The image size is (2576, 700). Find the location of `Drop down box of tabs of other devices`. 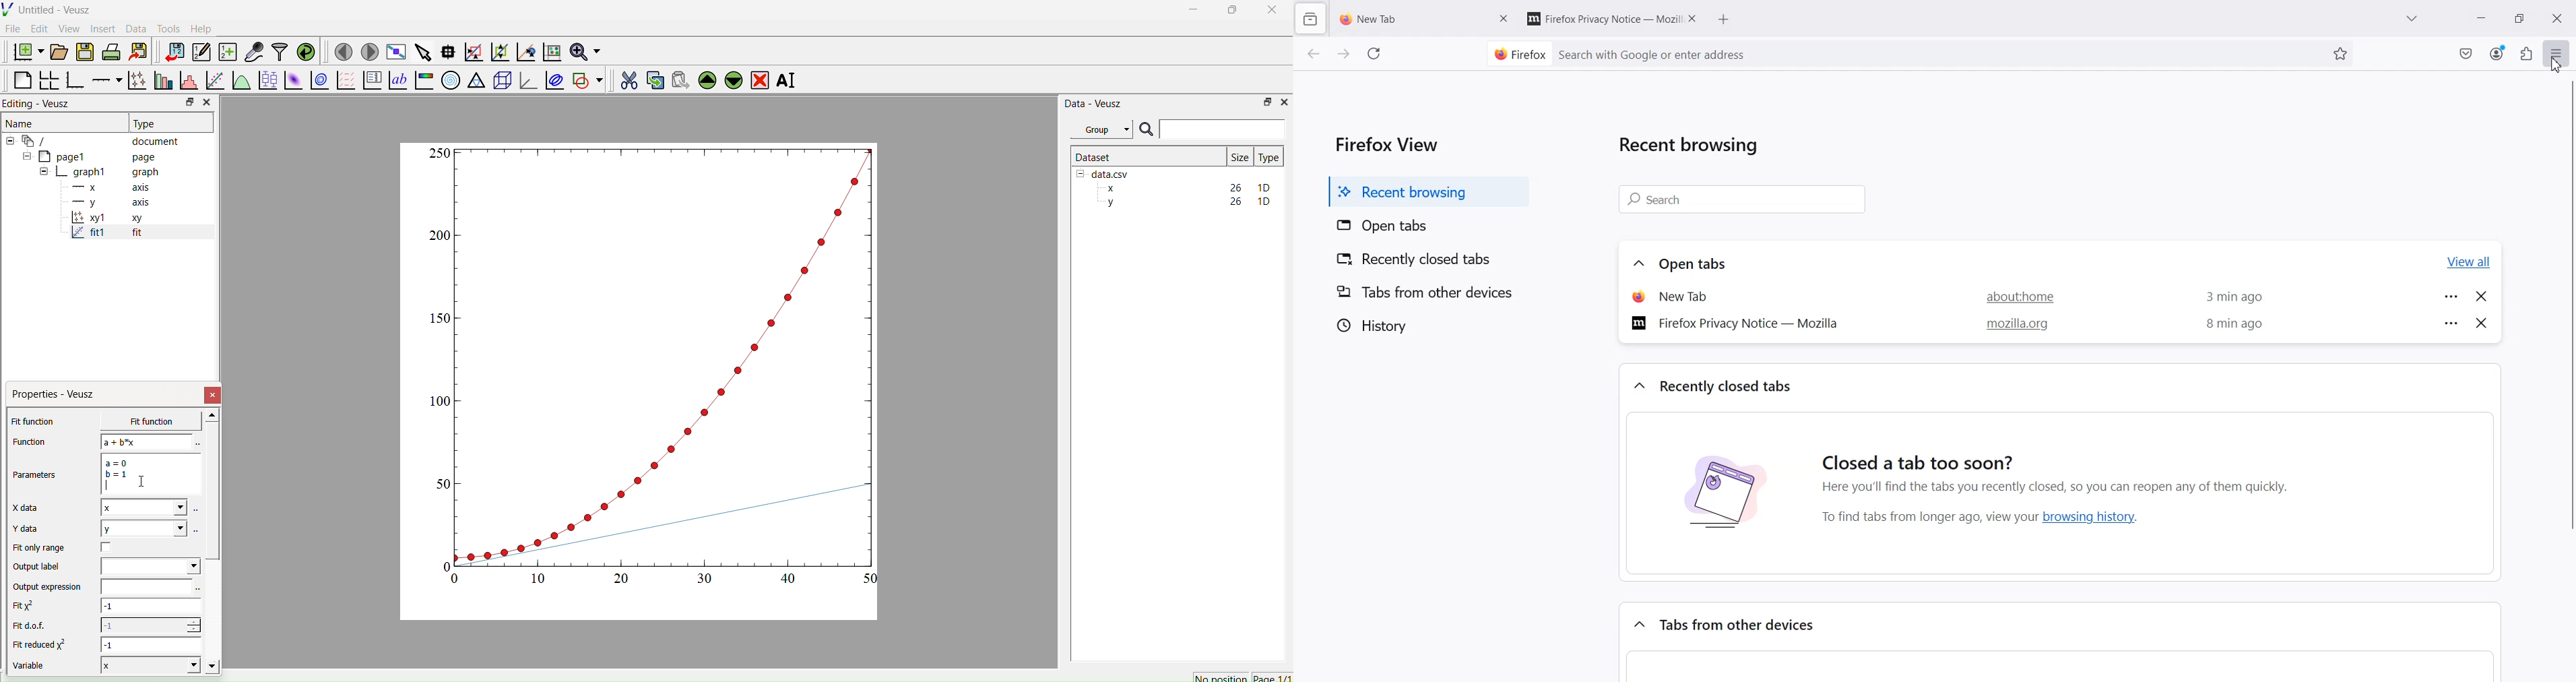

Drop down box of tabs of other devices is located at coordinates (1637, 622).